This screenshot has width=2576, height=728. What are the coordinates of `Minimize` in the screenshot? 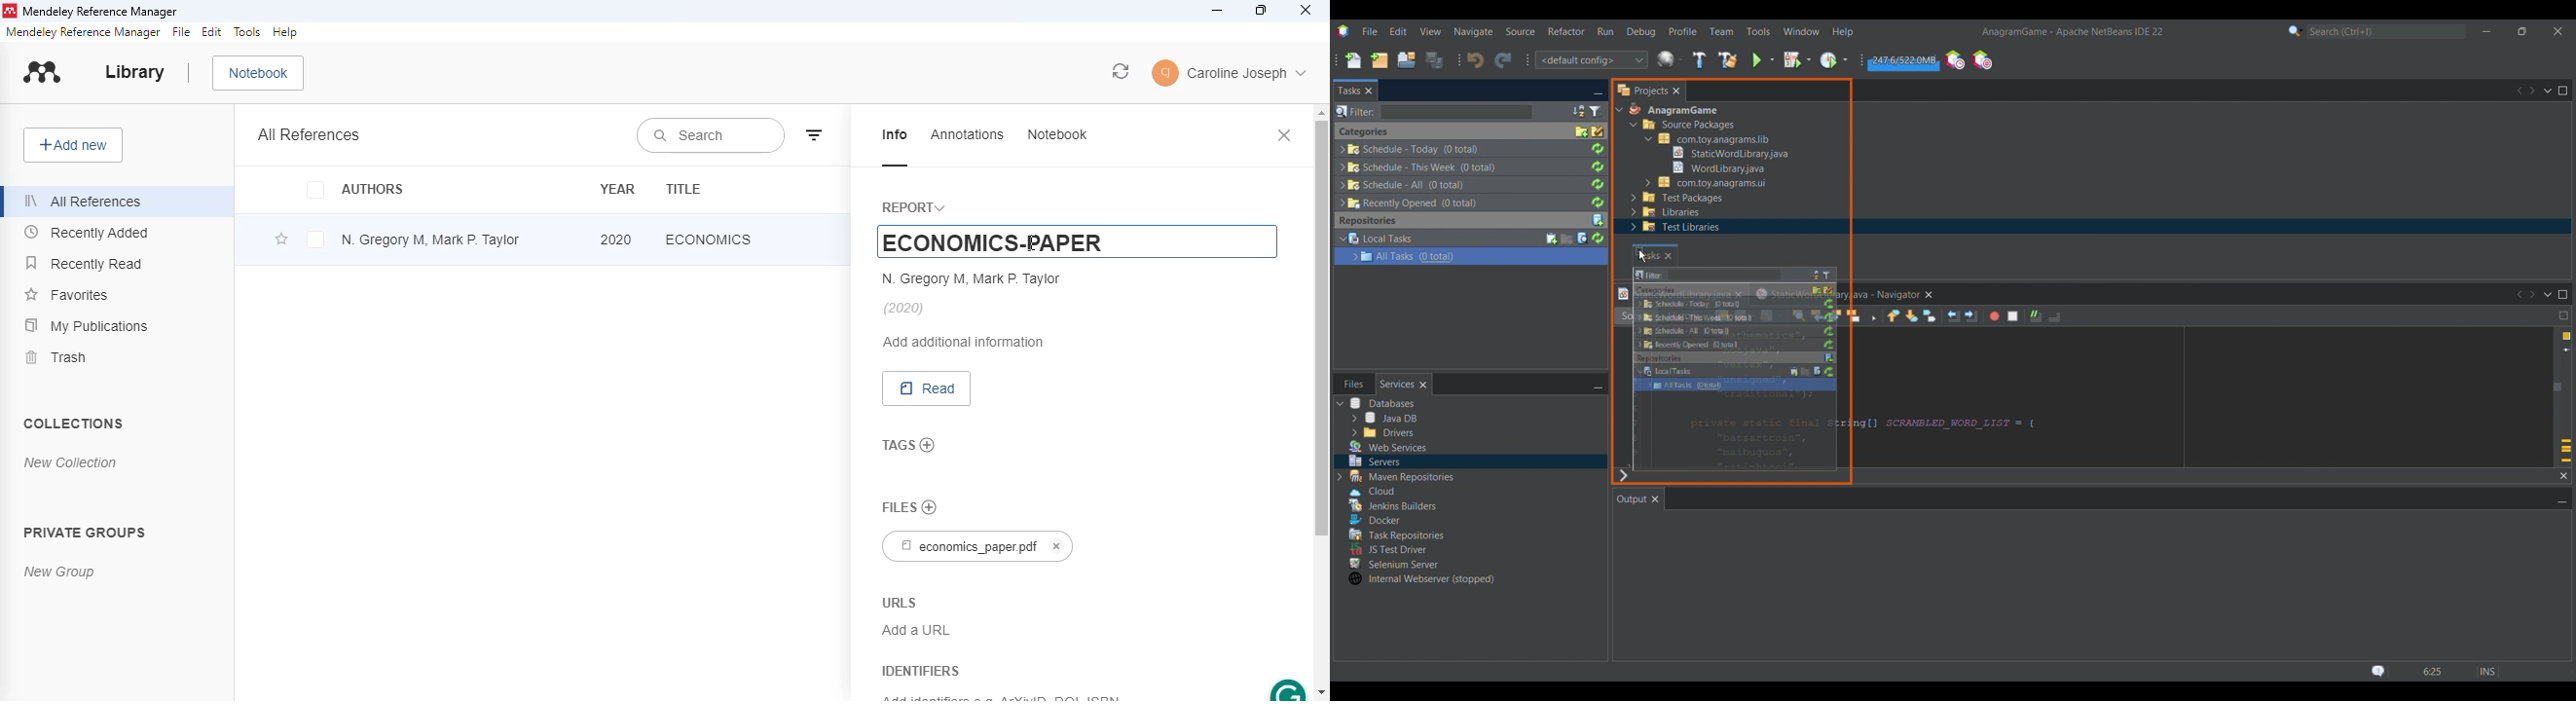 It's located at (1598, 385).